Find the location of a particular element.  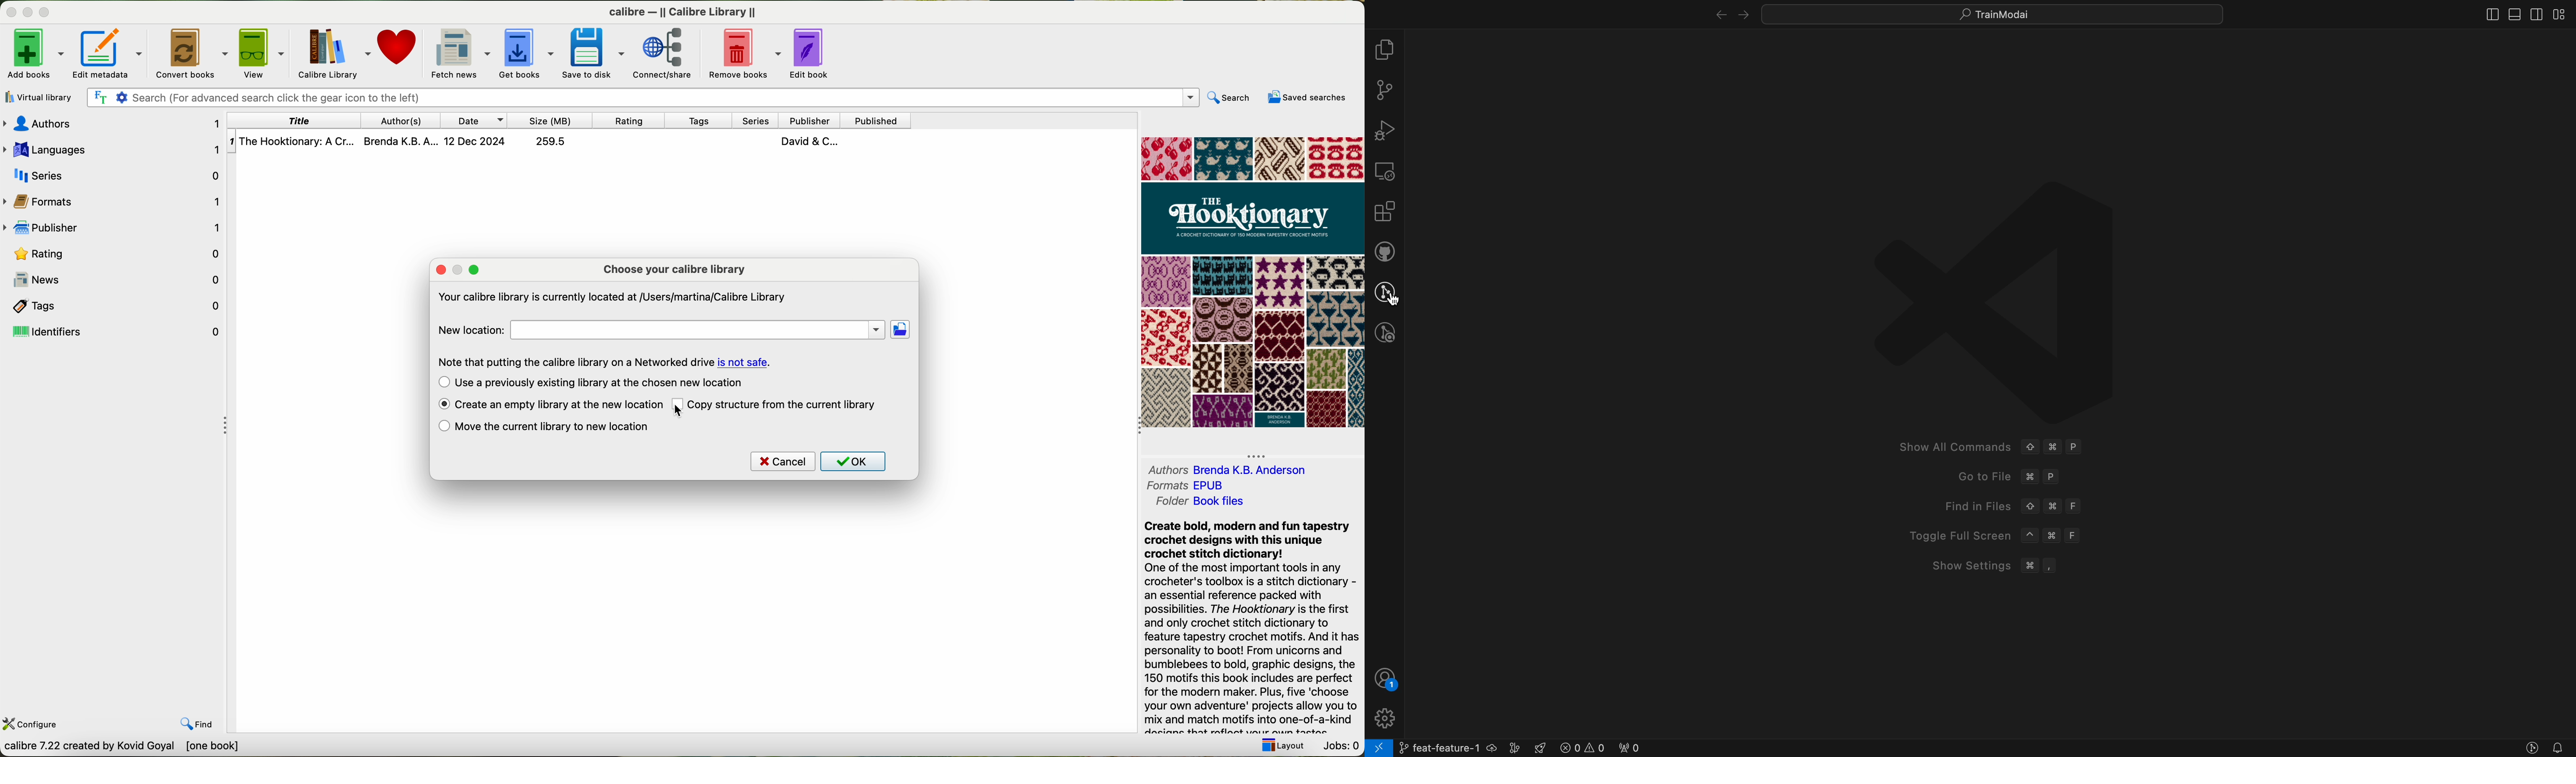

convert books is located at coordinates (190, 52).